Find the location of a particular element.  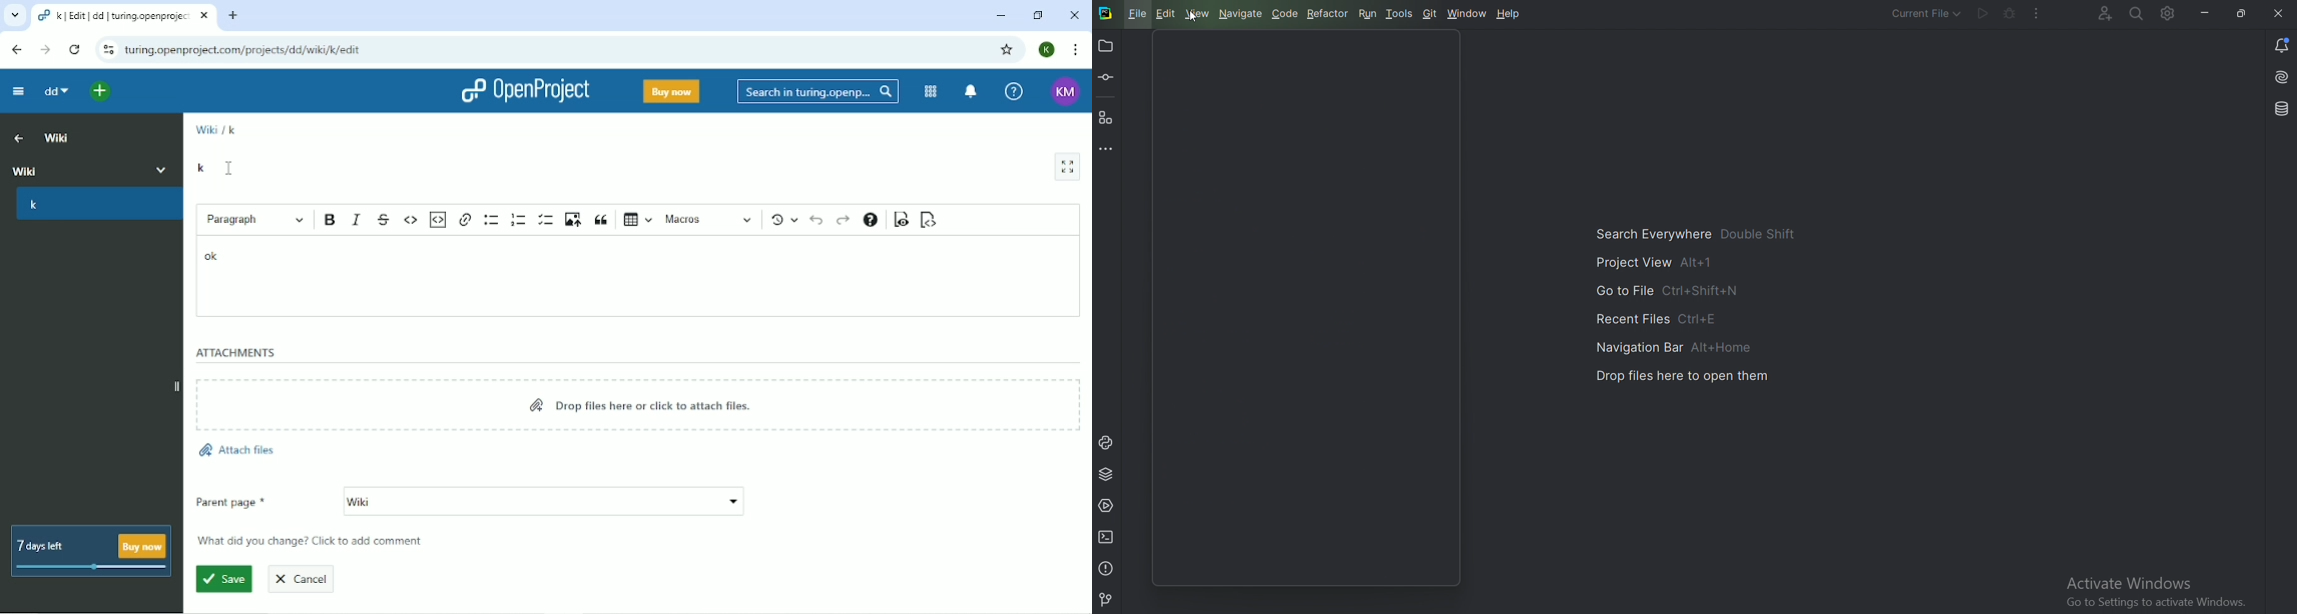

Bookmark this tab is located at coordinates (1006, 49).